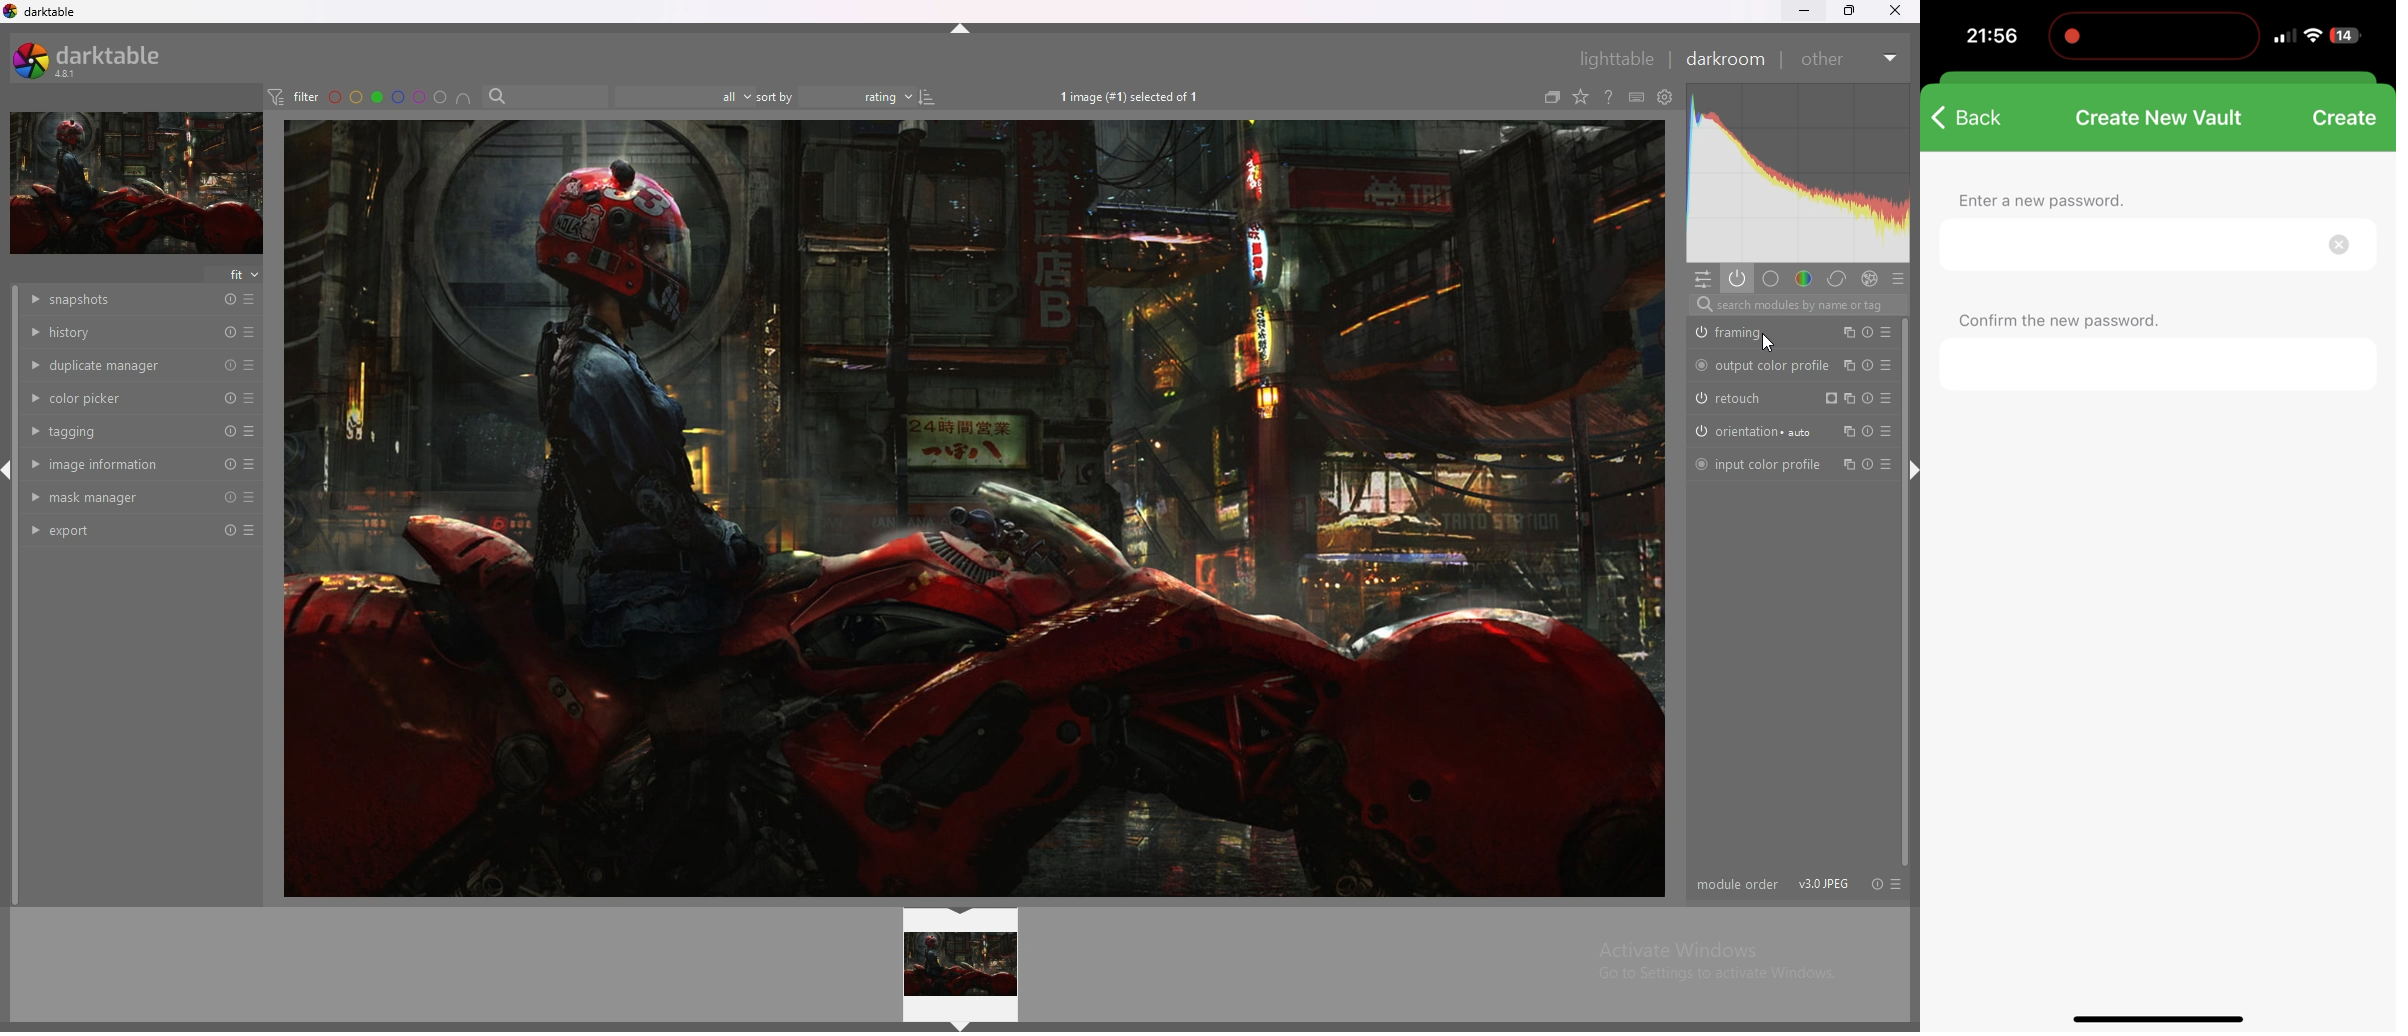 This screenshot has width=2408, height=1036. What do you see at coordinates (1636, 97) in the screenshot?
I see `define shortcuts` at bounding box center [1636, 97].